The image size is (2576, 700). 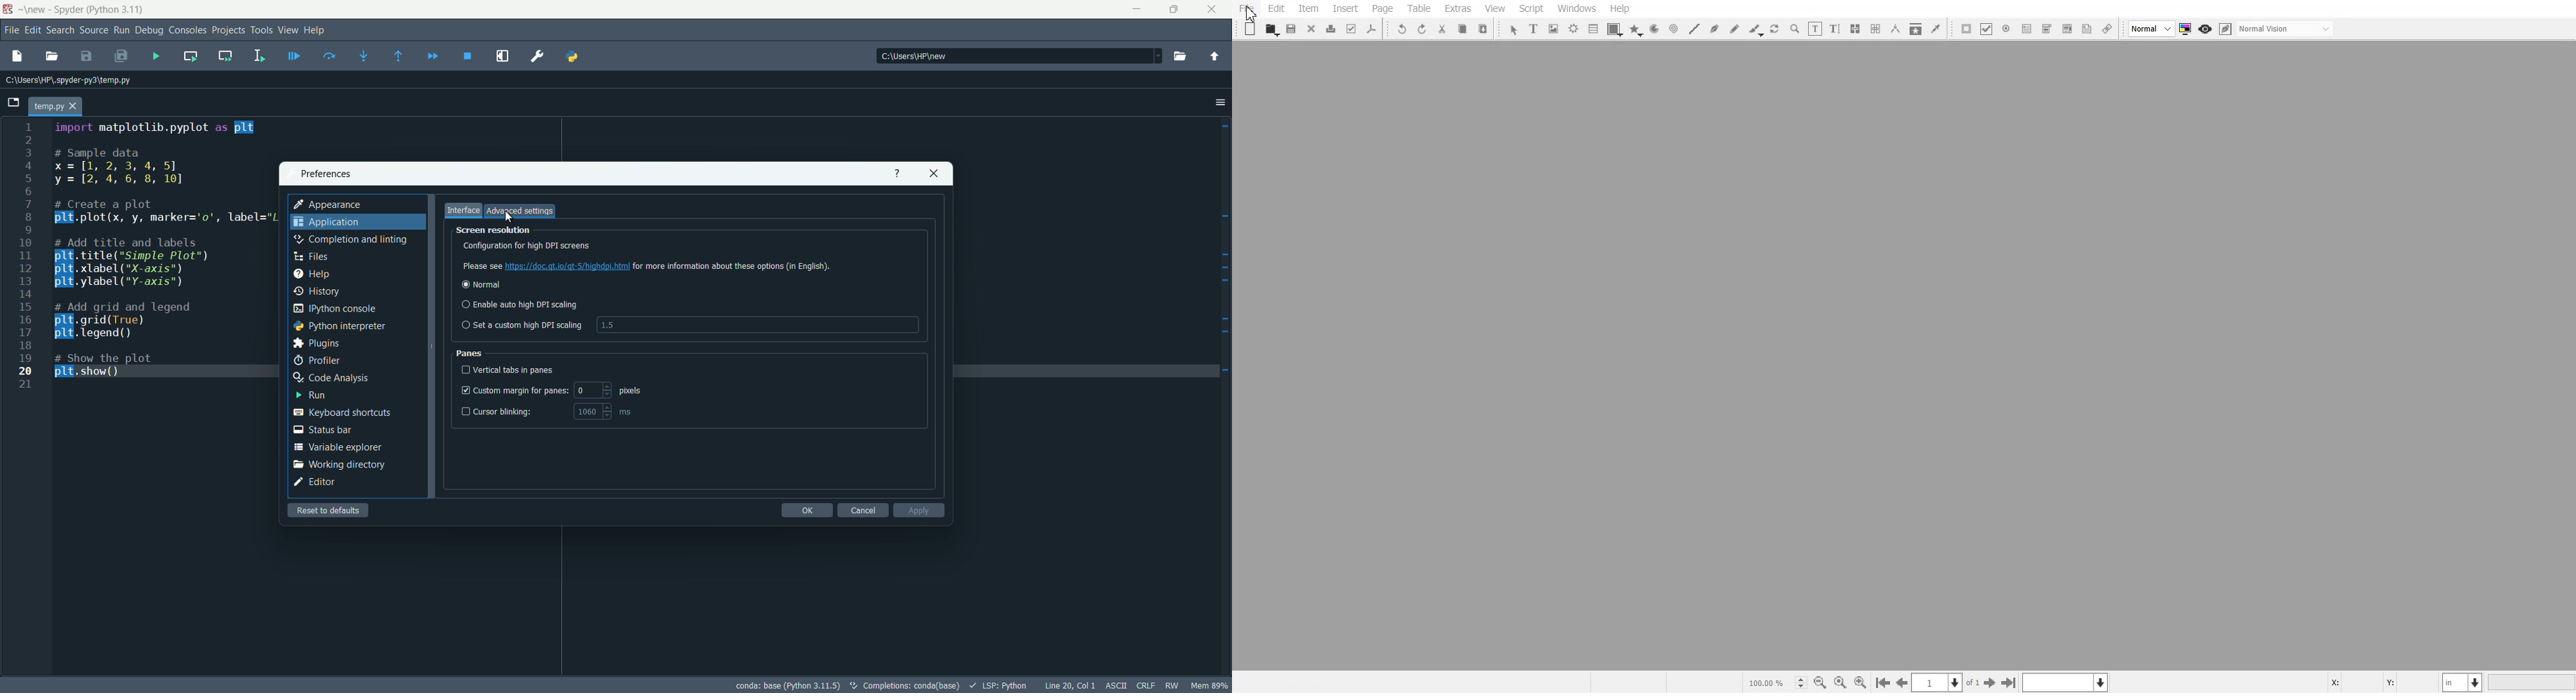 What do you see at coordinates (1219, 101) in the screenshot?
I see `options` at bounding box center [1219, 101].